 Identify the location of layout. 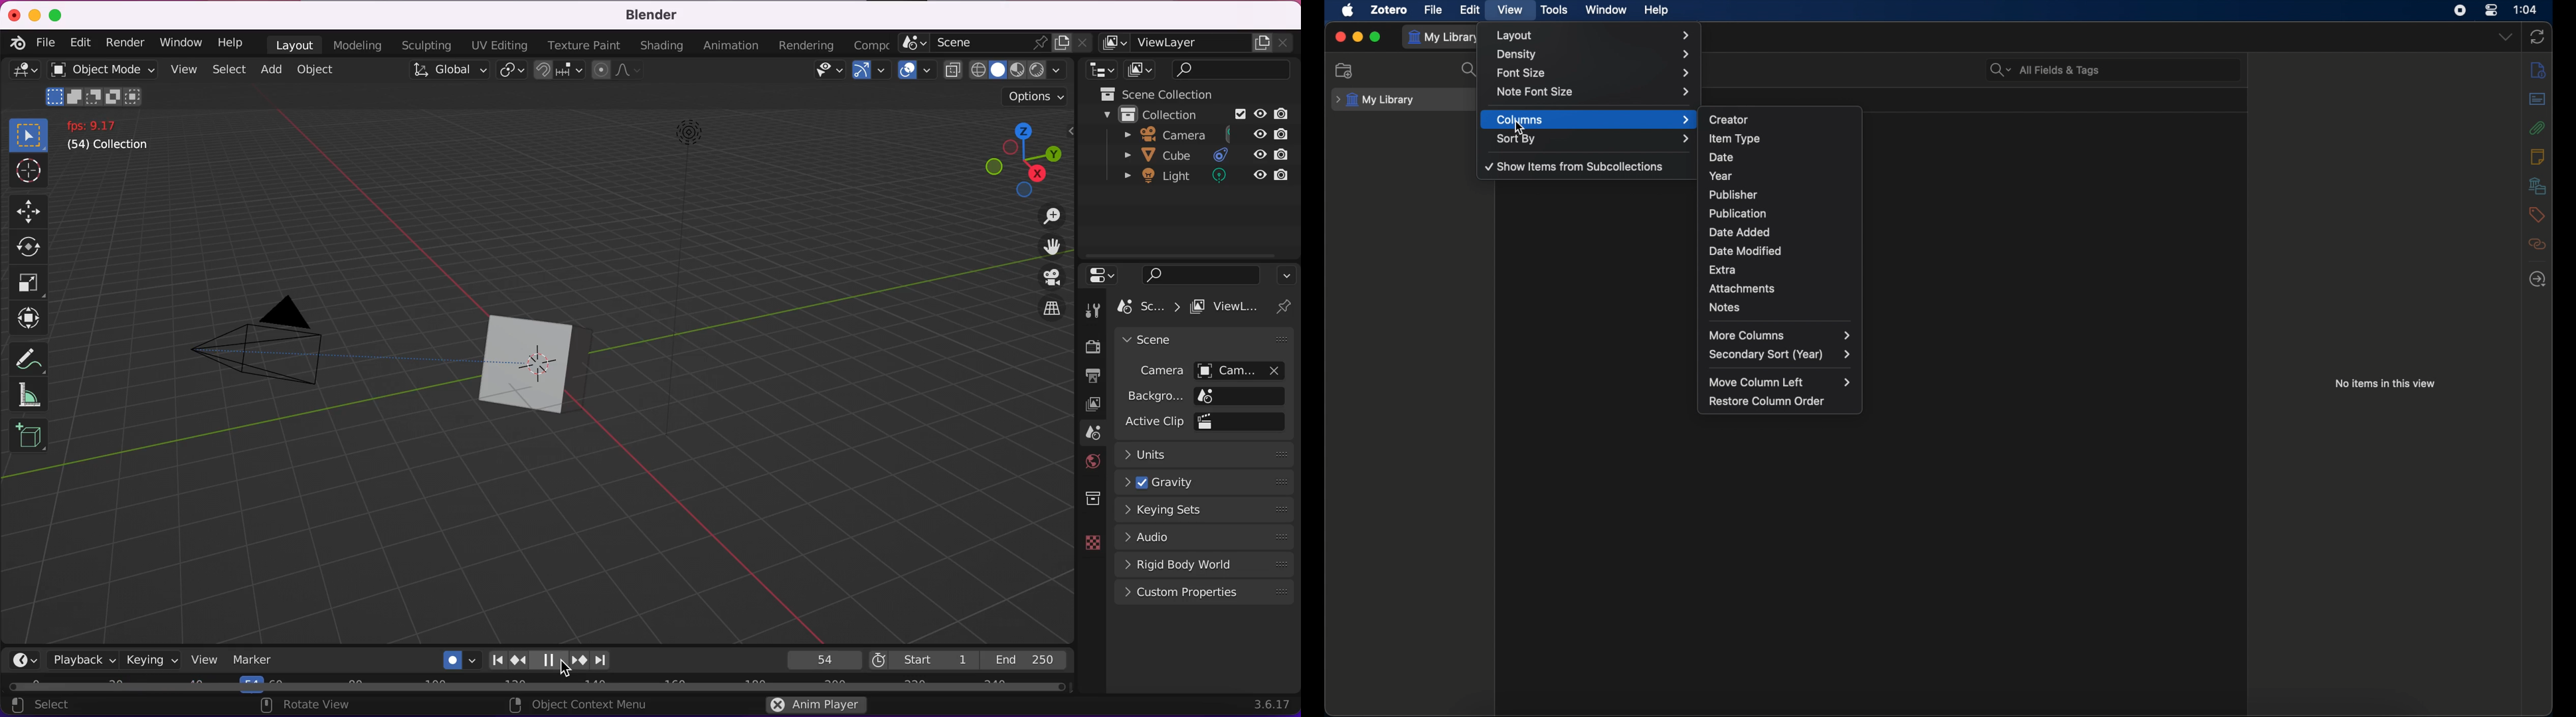
(1593, 36).